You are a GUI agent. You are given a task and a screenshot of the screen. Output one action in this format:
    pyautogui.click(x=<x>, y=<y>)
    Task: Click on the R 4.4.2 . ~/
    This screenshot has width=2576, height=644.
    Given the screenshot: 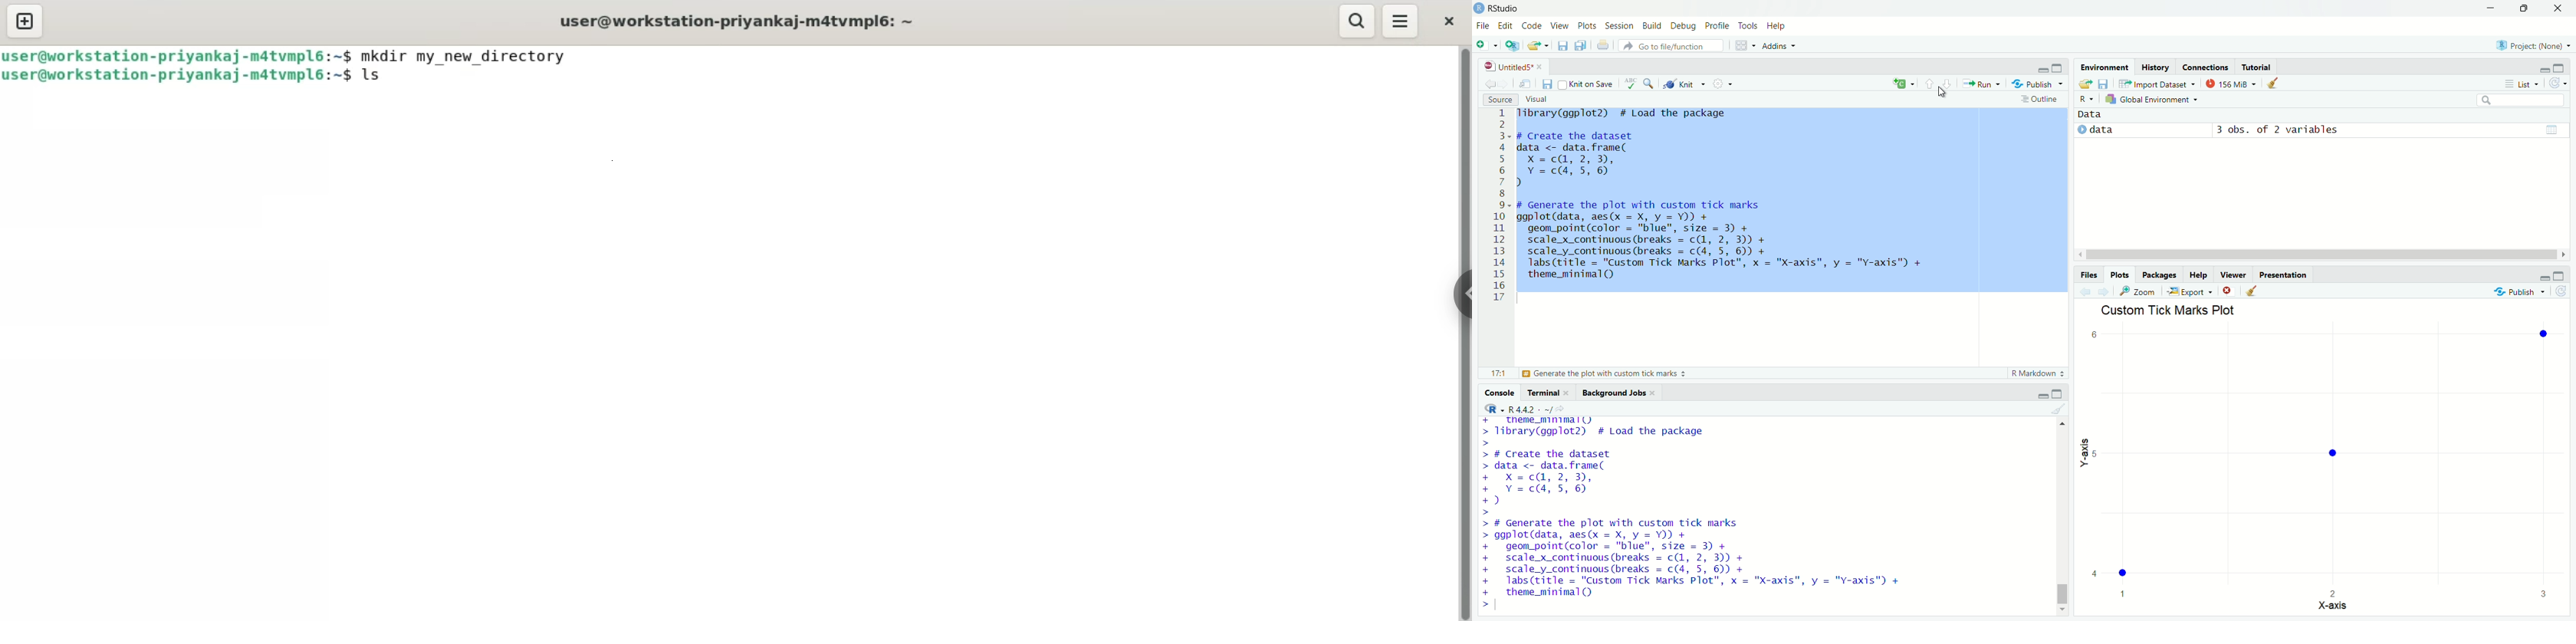 What is the action you would take?
    pyautogui.click(x=1532, y=409)
    